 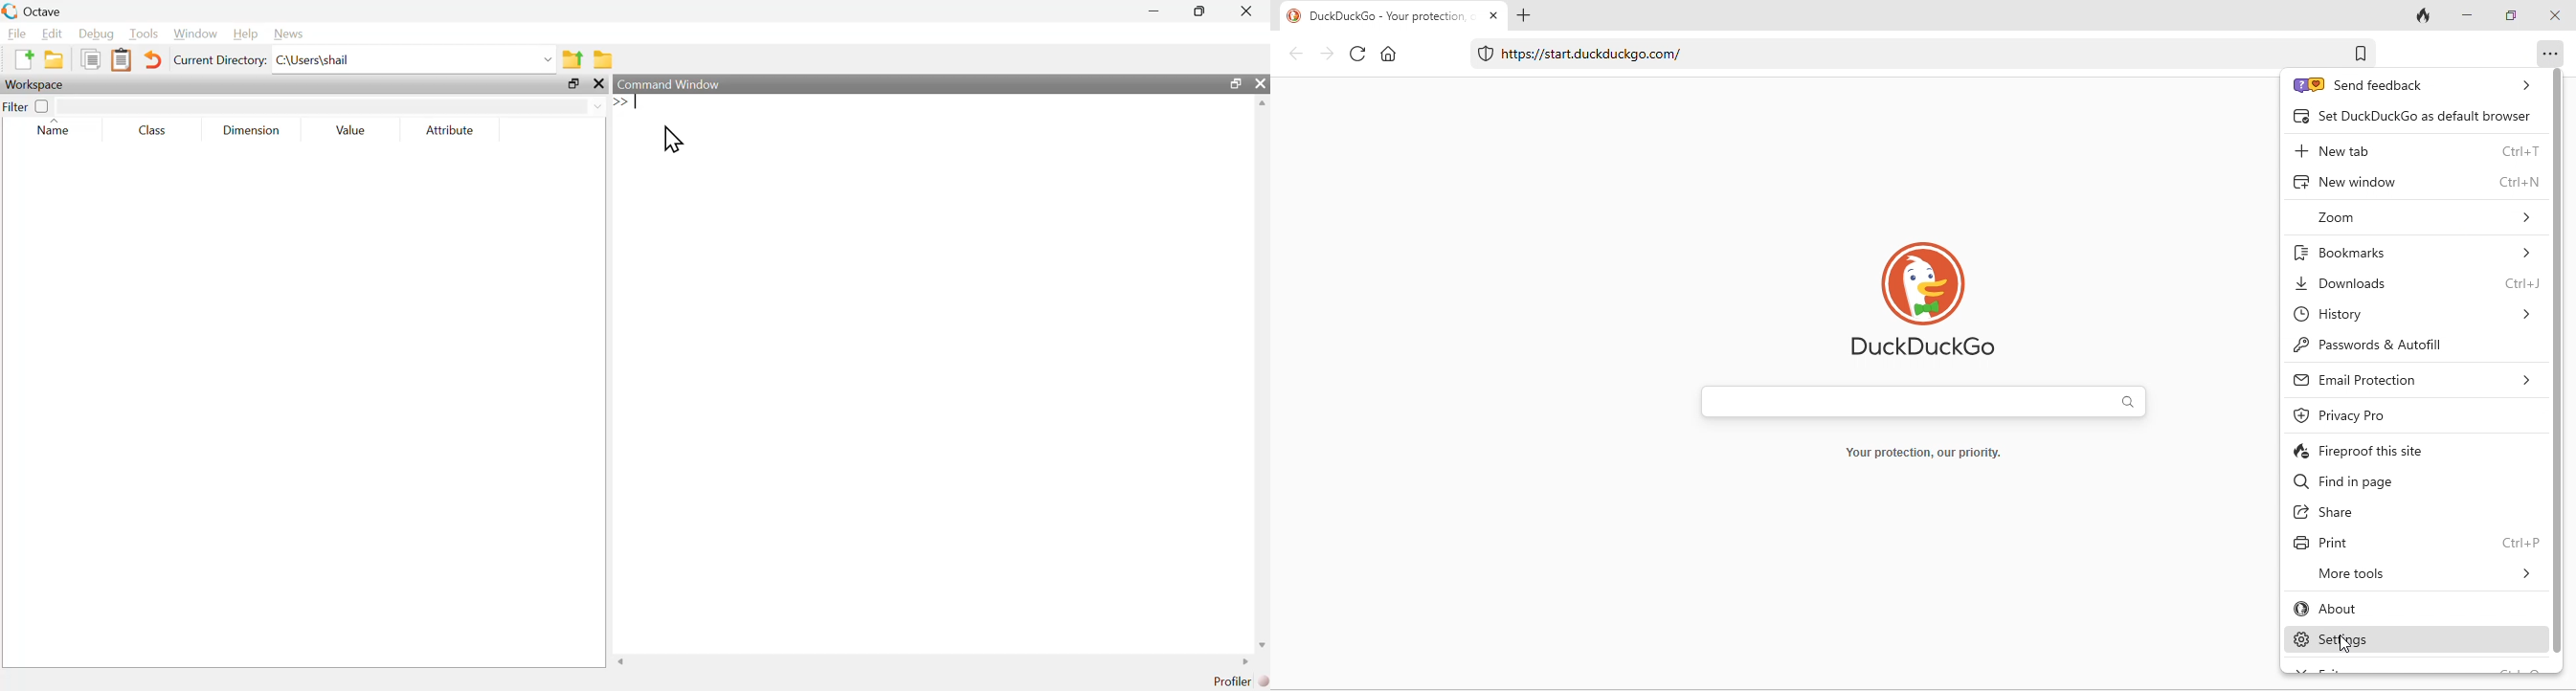 What do you see at coordinates (2417, 217) in the screenshot?
I see `zoom` at bounding box center [2417, 217].